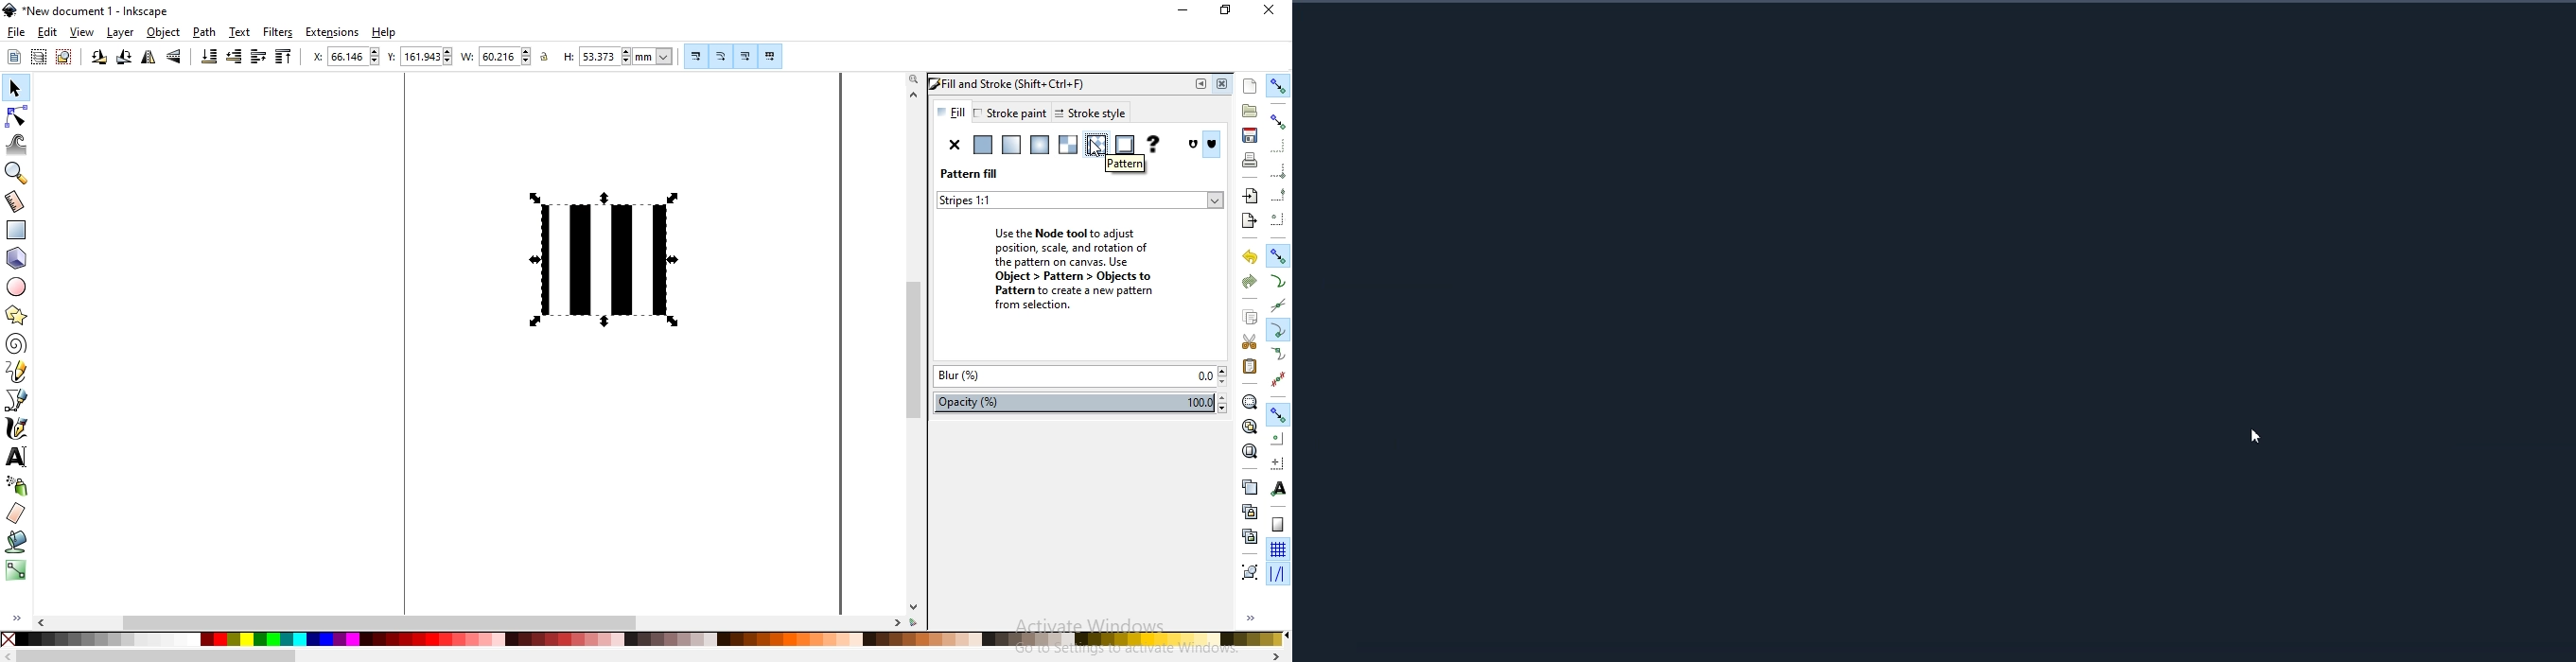 Image resolution: width=2576 pixels, height=672 pixels. Describe the element at coordinates (1279, 281) in the screenshot. I see `snap to paths` at that location.